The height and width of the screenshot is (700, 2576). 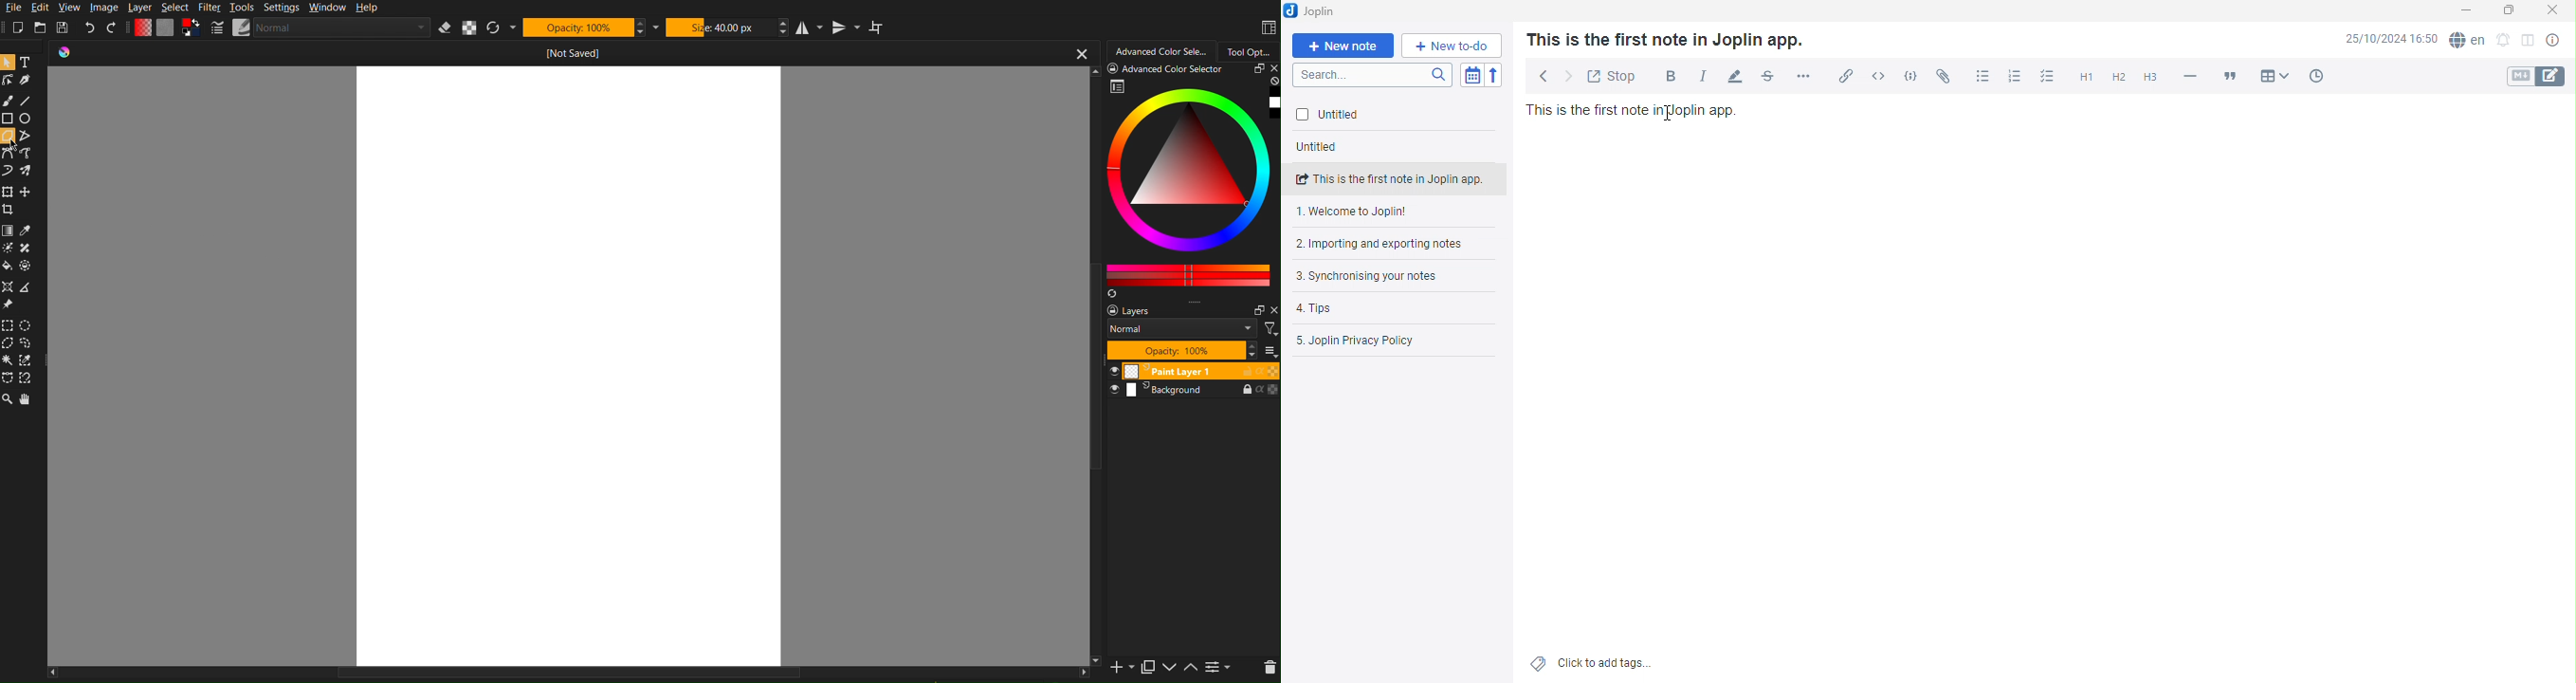 I want to click on similar color selection tool, so click(x=32, y=359).